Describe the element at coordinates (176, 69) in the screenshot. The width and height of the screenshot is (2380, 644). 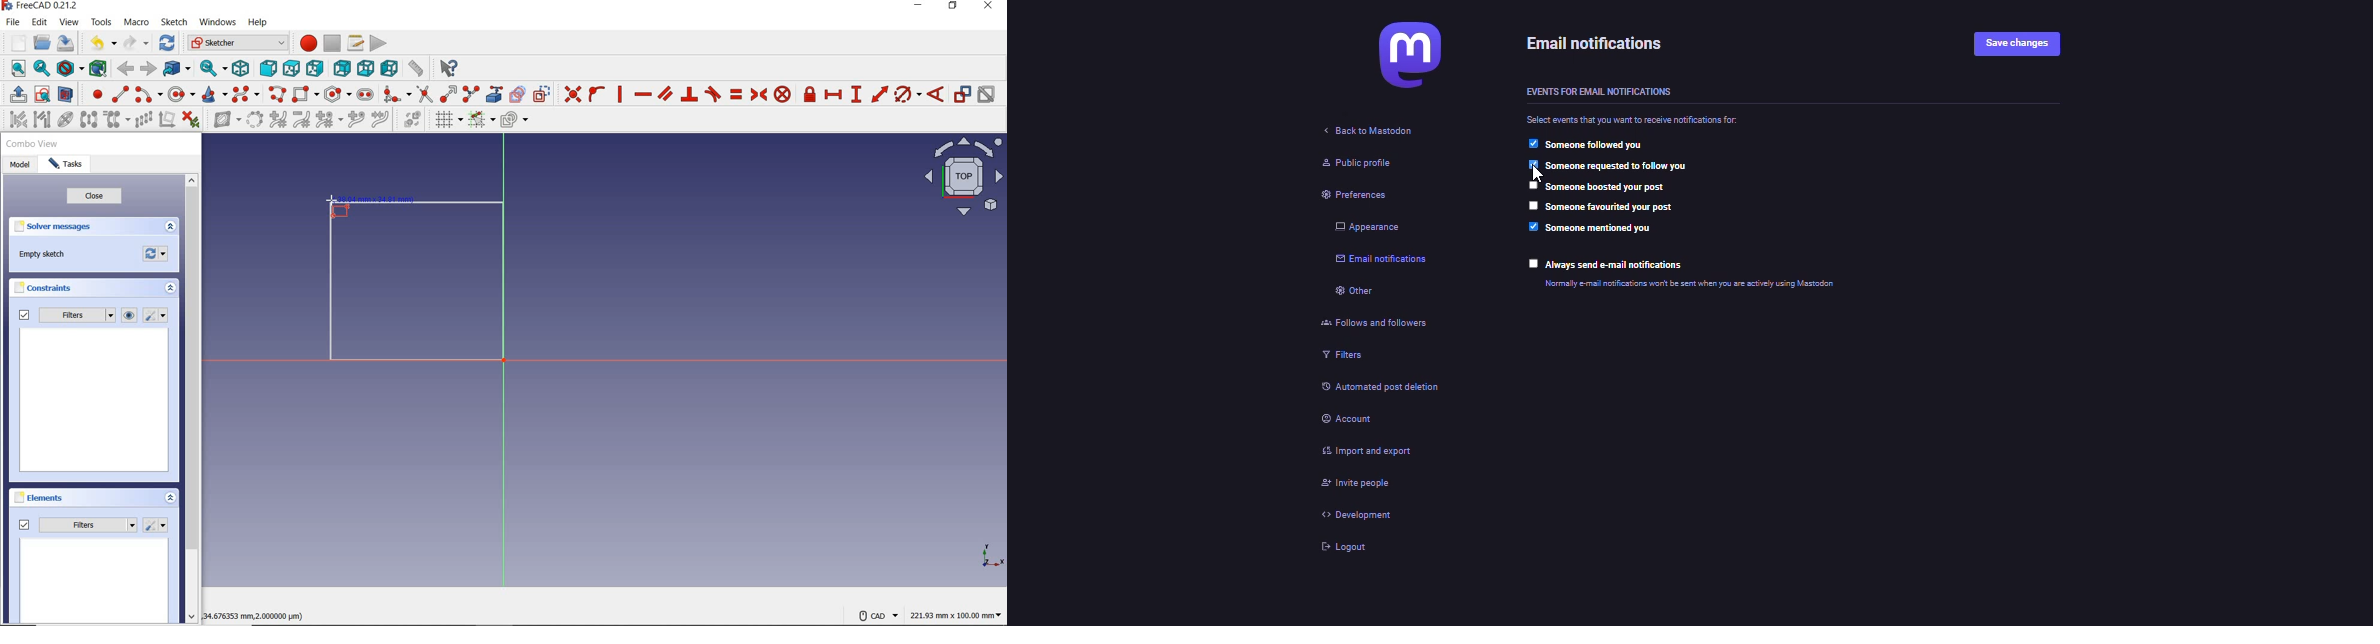
I see `go to linked object` at that location.